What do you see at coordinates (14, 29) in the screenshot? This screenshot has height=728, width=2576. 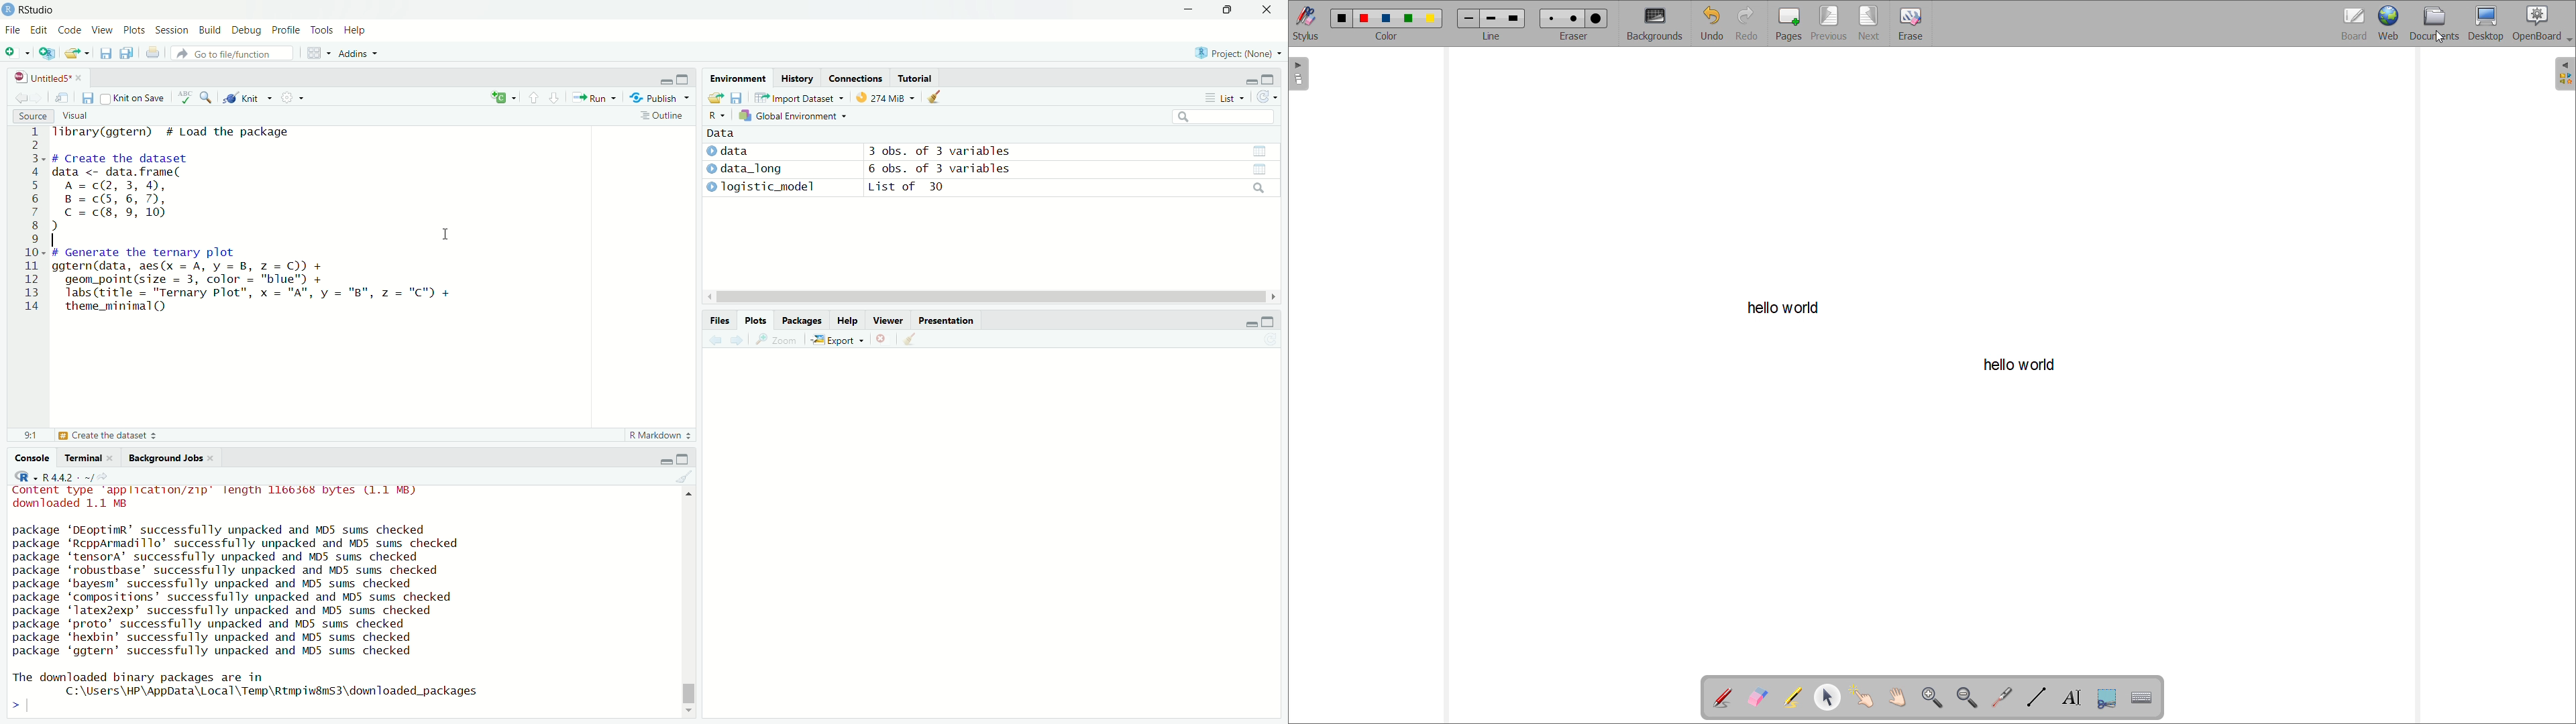 I see `File` at bounding box center [14, 29].